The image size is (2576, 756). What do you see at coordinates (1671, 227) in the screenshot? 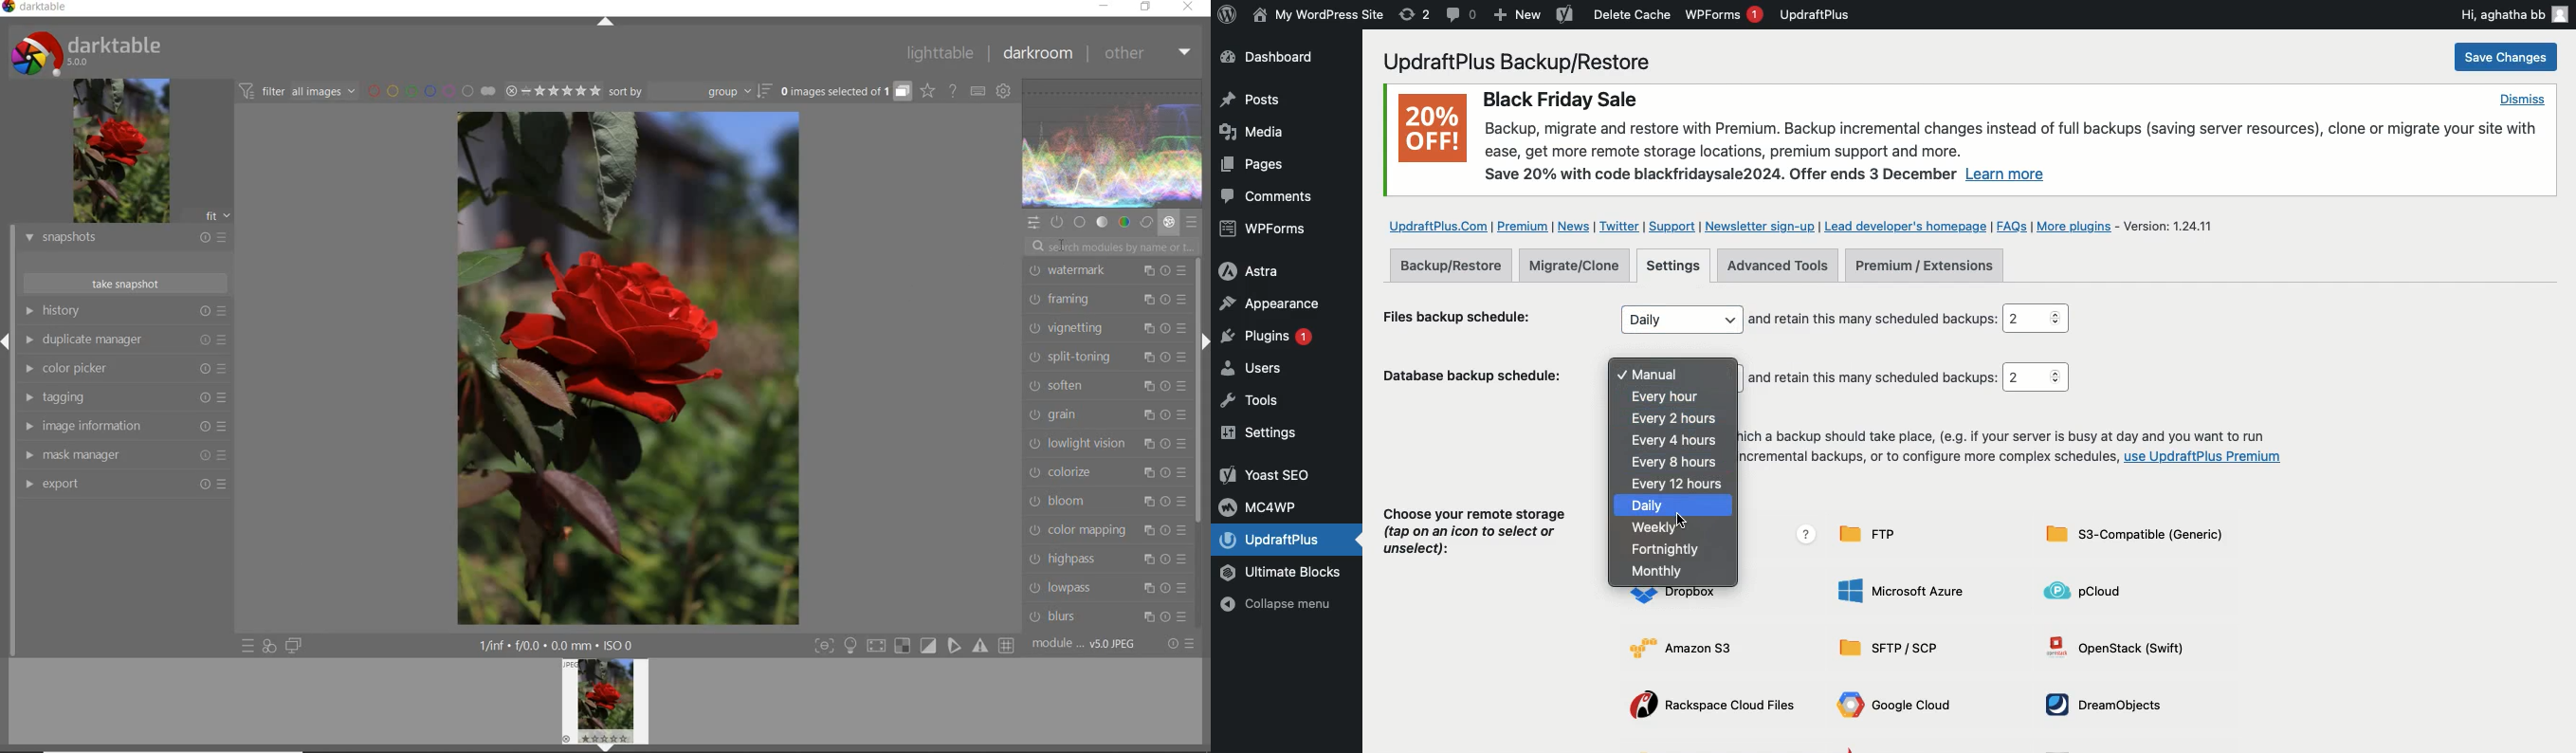
I see `Support` at bounding box center [1671, 227].